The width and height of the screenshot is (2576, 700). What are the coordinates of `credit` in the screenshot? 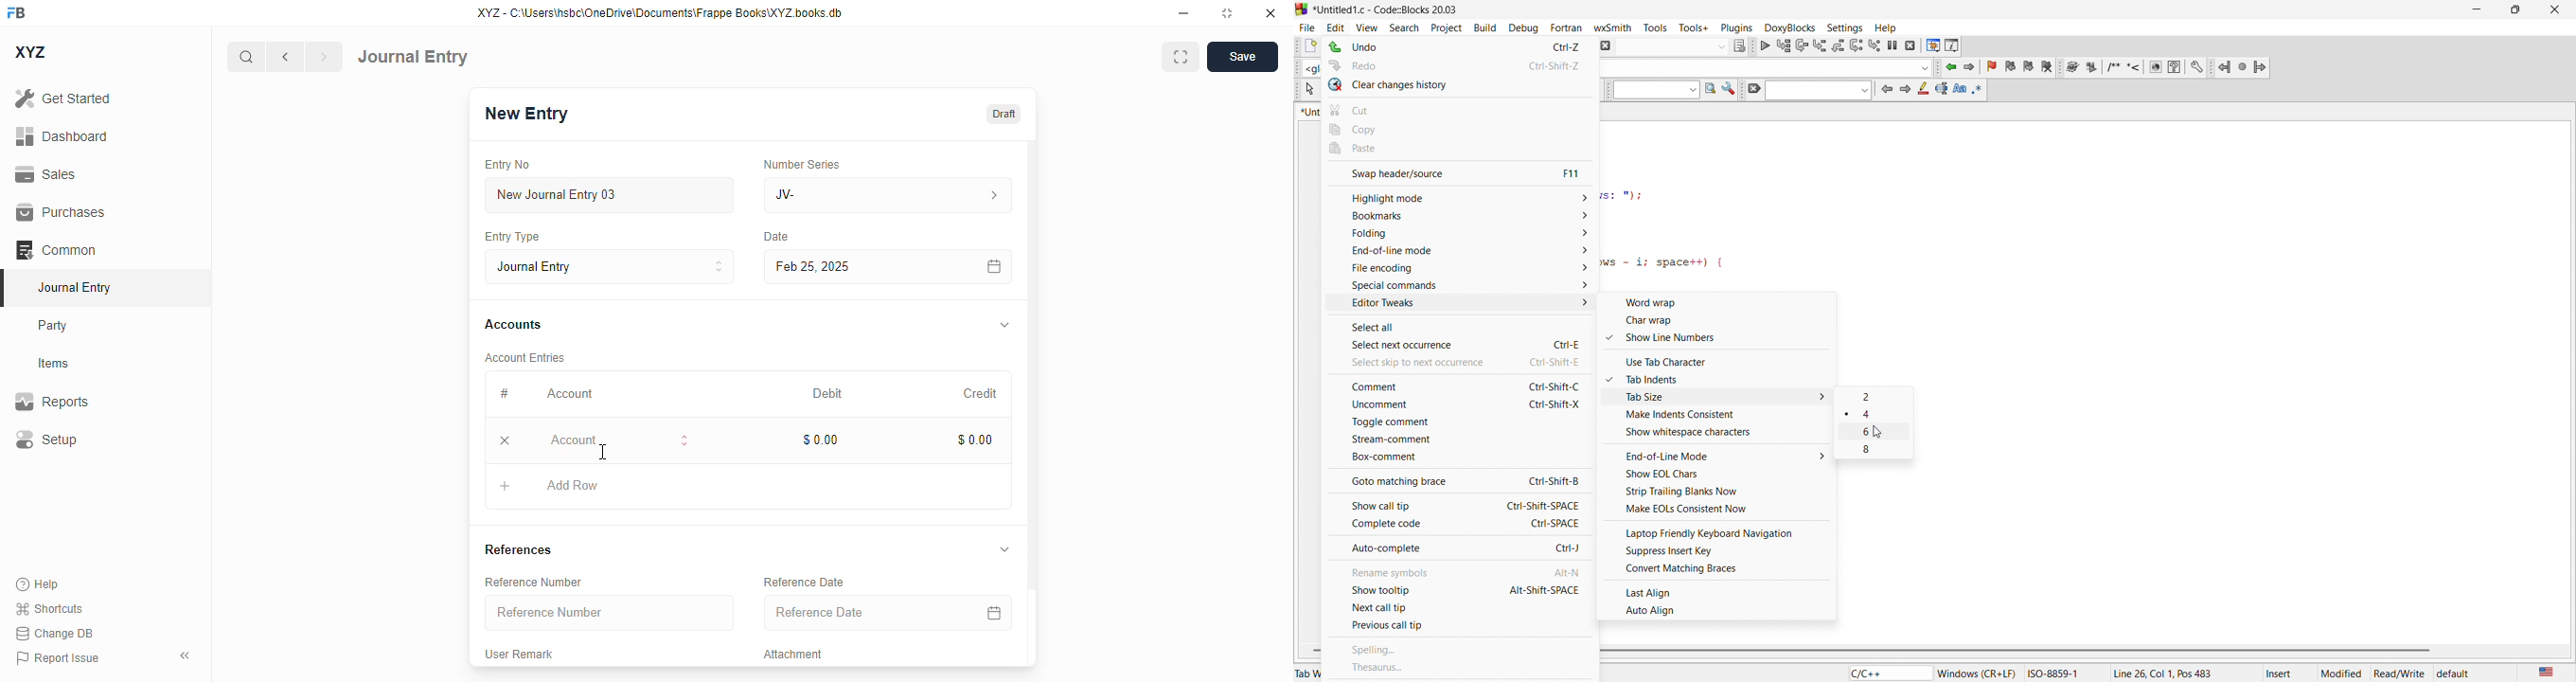 It's located at (982, 394).